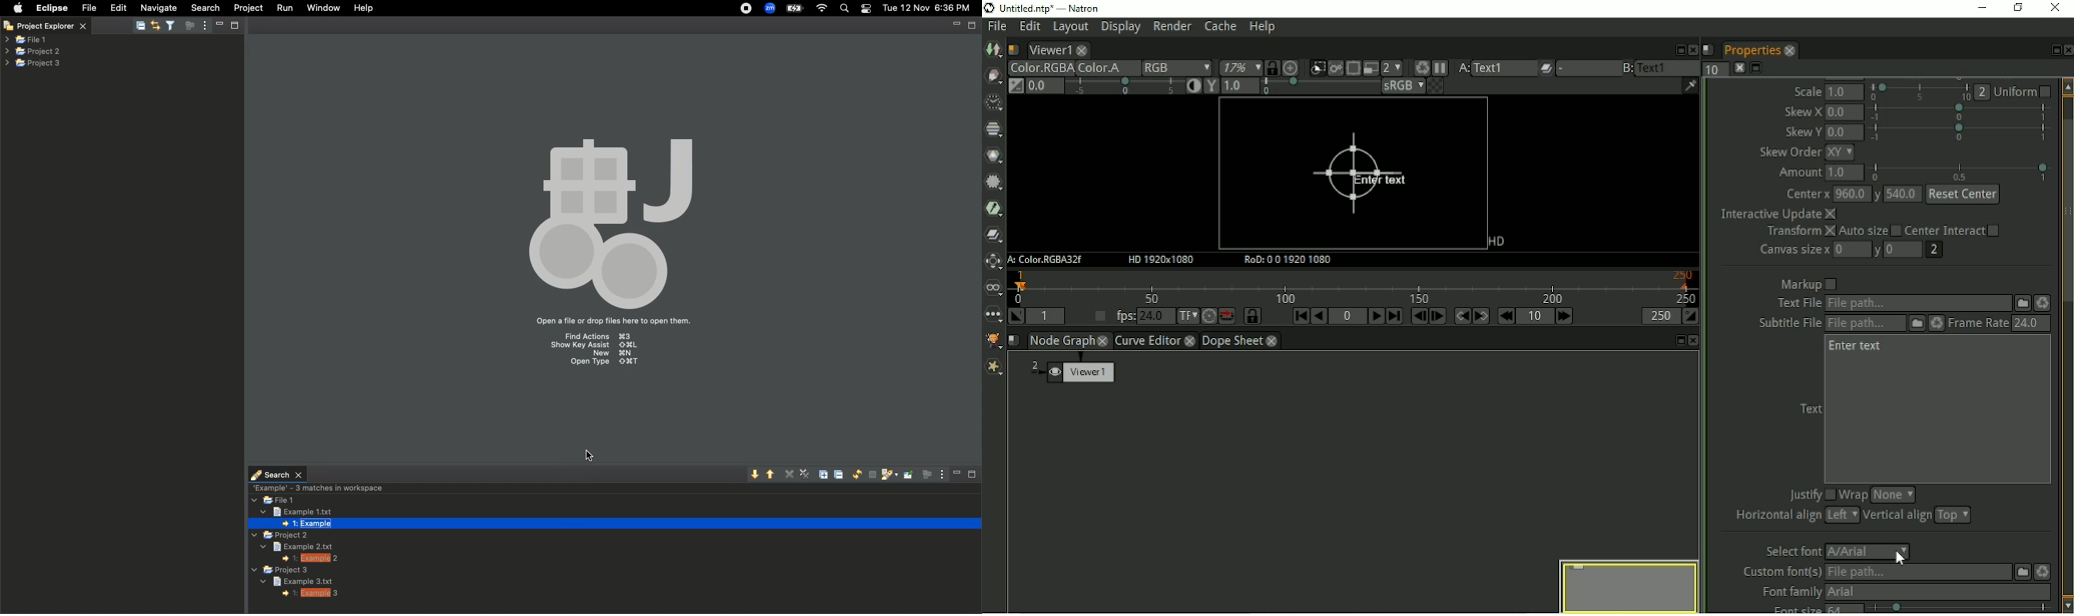 This screenshot has width=2100, height=616. What do you see at coordinates (173, 24) in the screenshot?
I see `Select and deselect filters ` at bounding box center [173, 24].